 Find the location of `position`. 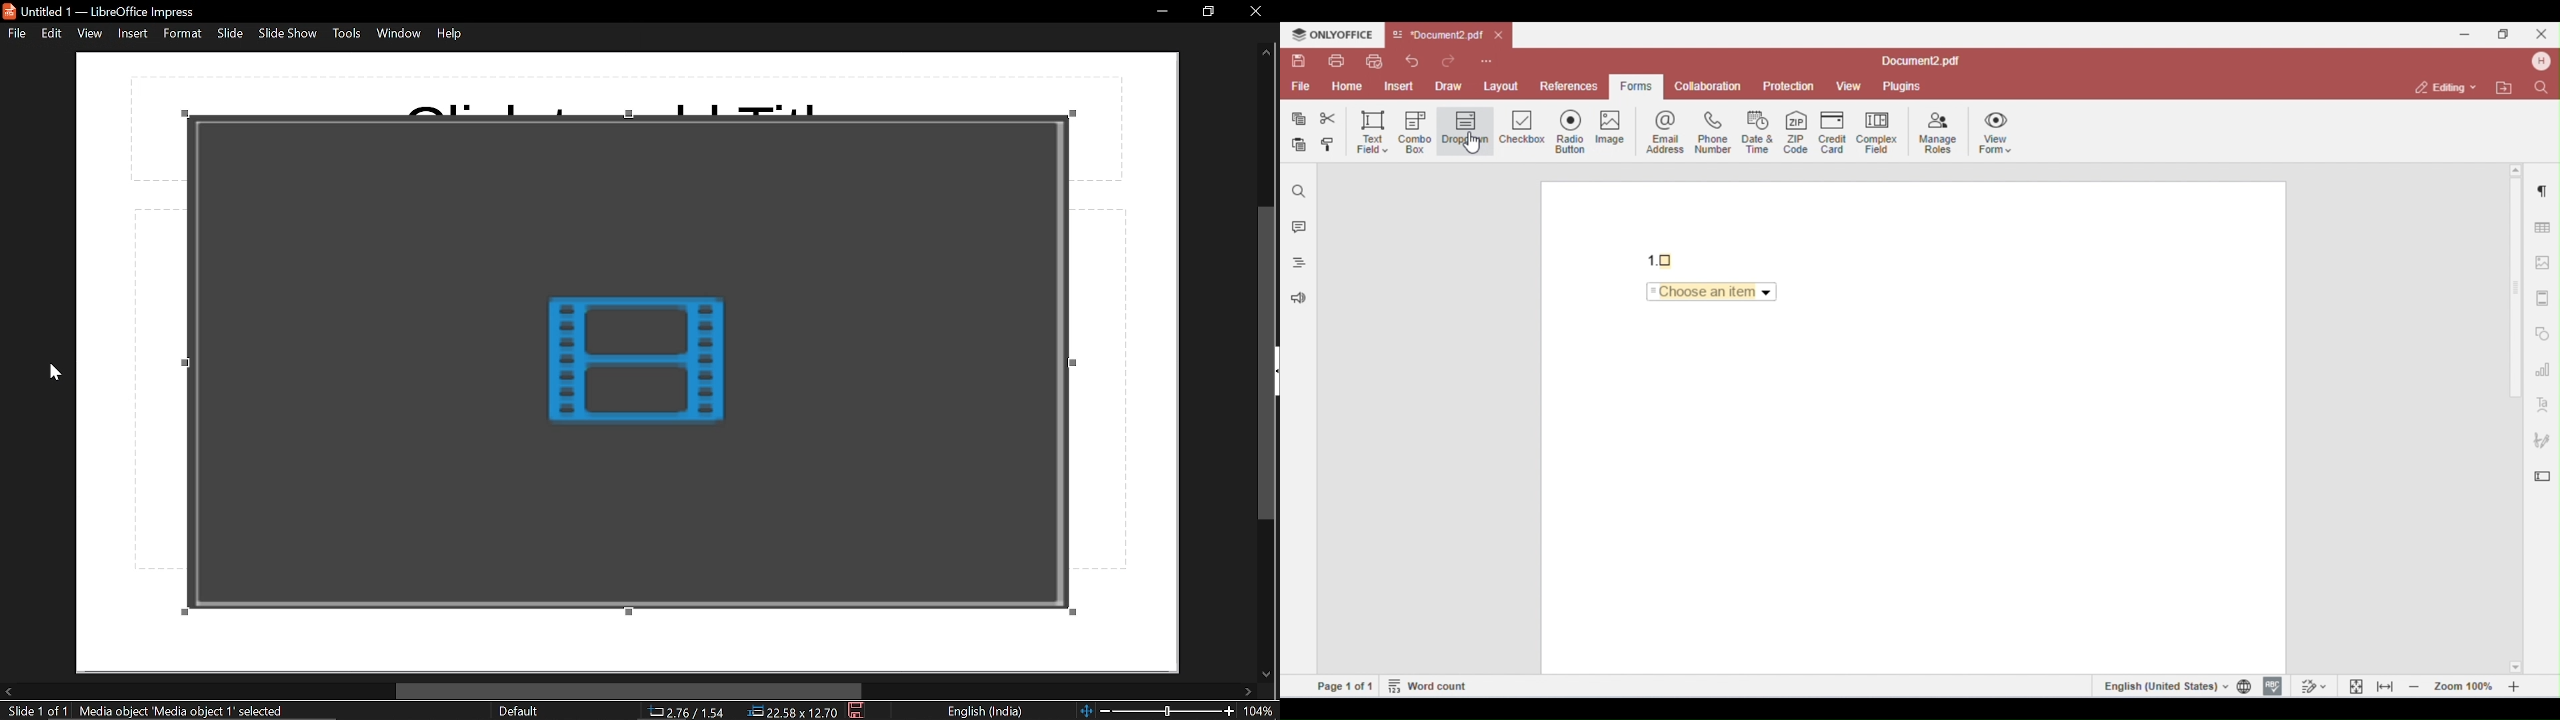

position is located at coordinates (791, 711).